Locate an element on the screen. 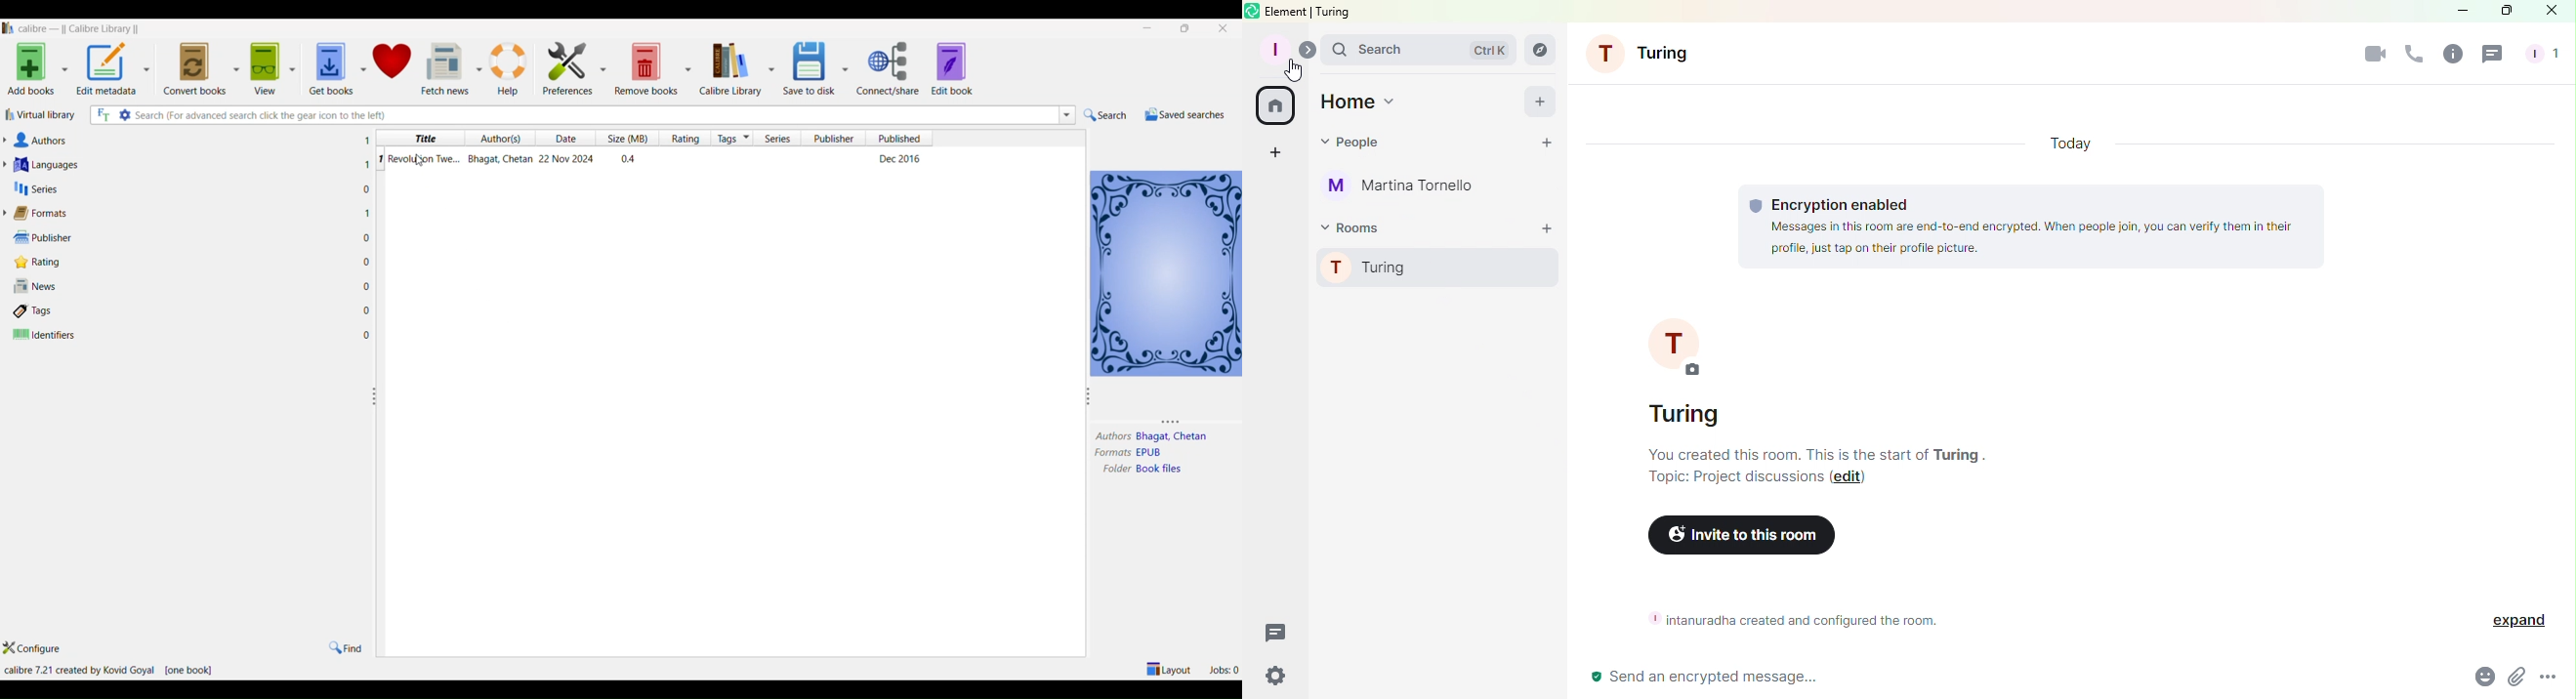 The height and width of the screenshot is (700, 2576). Topic is located at coordinates (1727, 479).